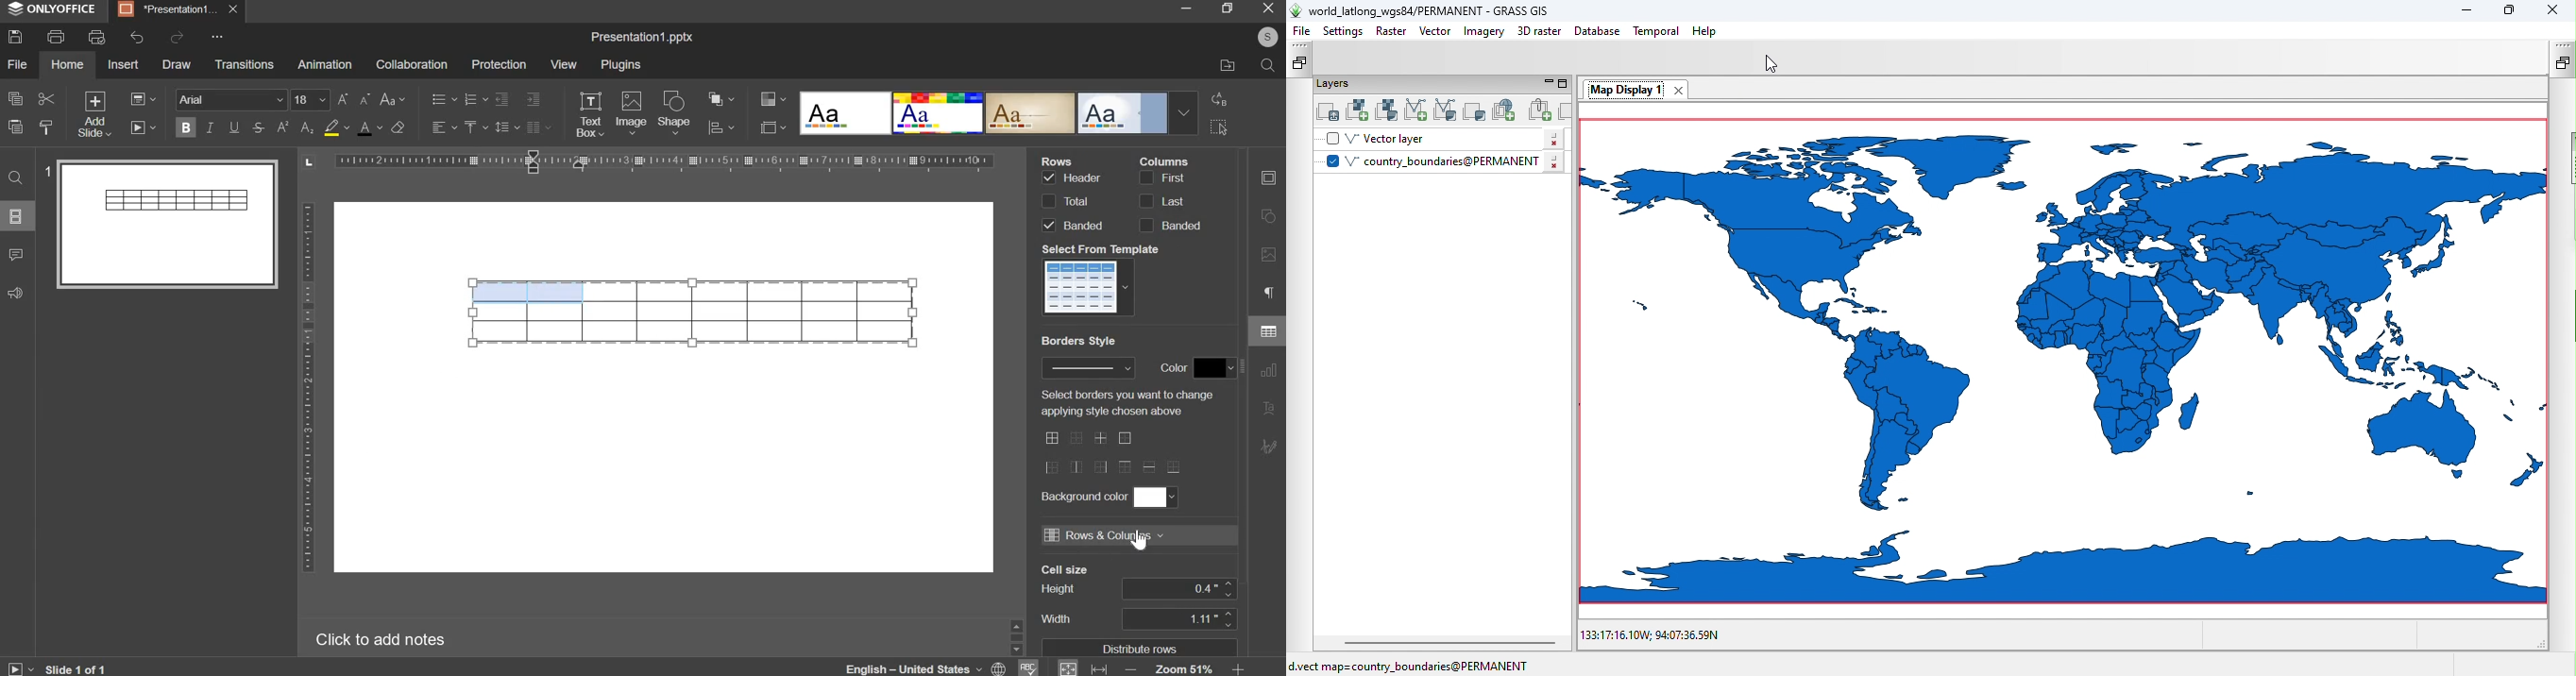 This screenshot has width=2576, height=700. I want to click on undo, so click(137, 37).